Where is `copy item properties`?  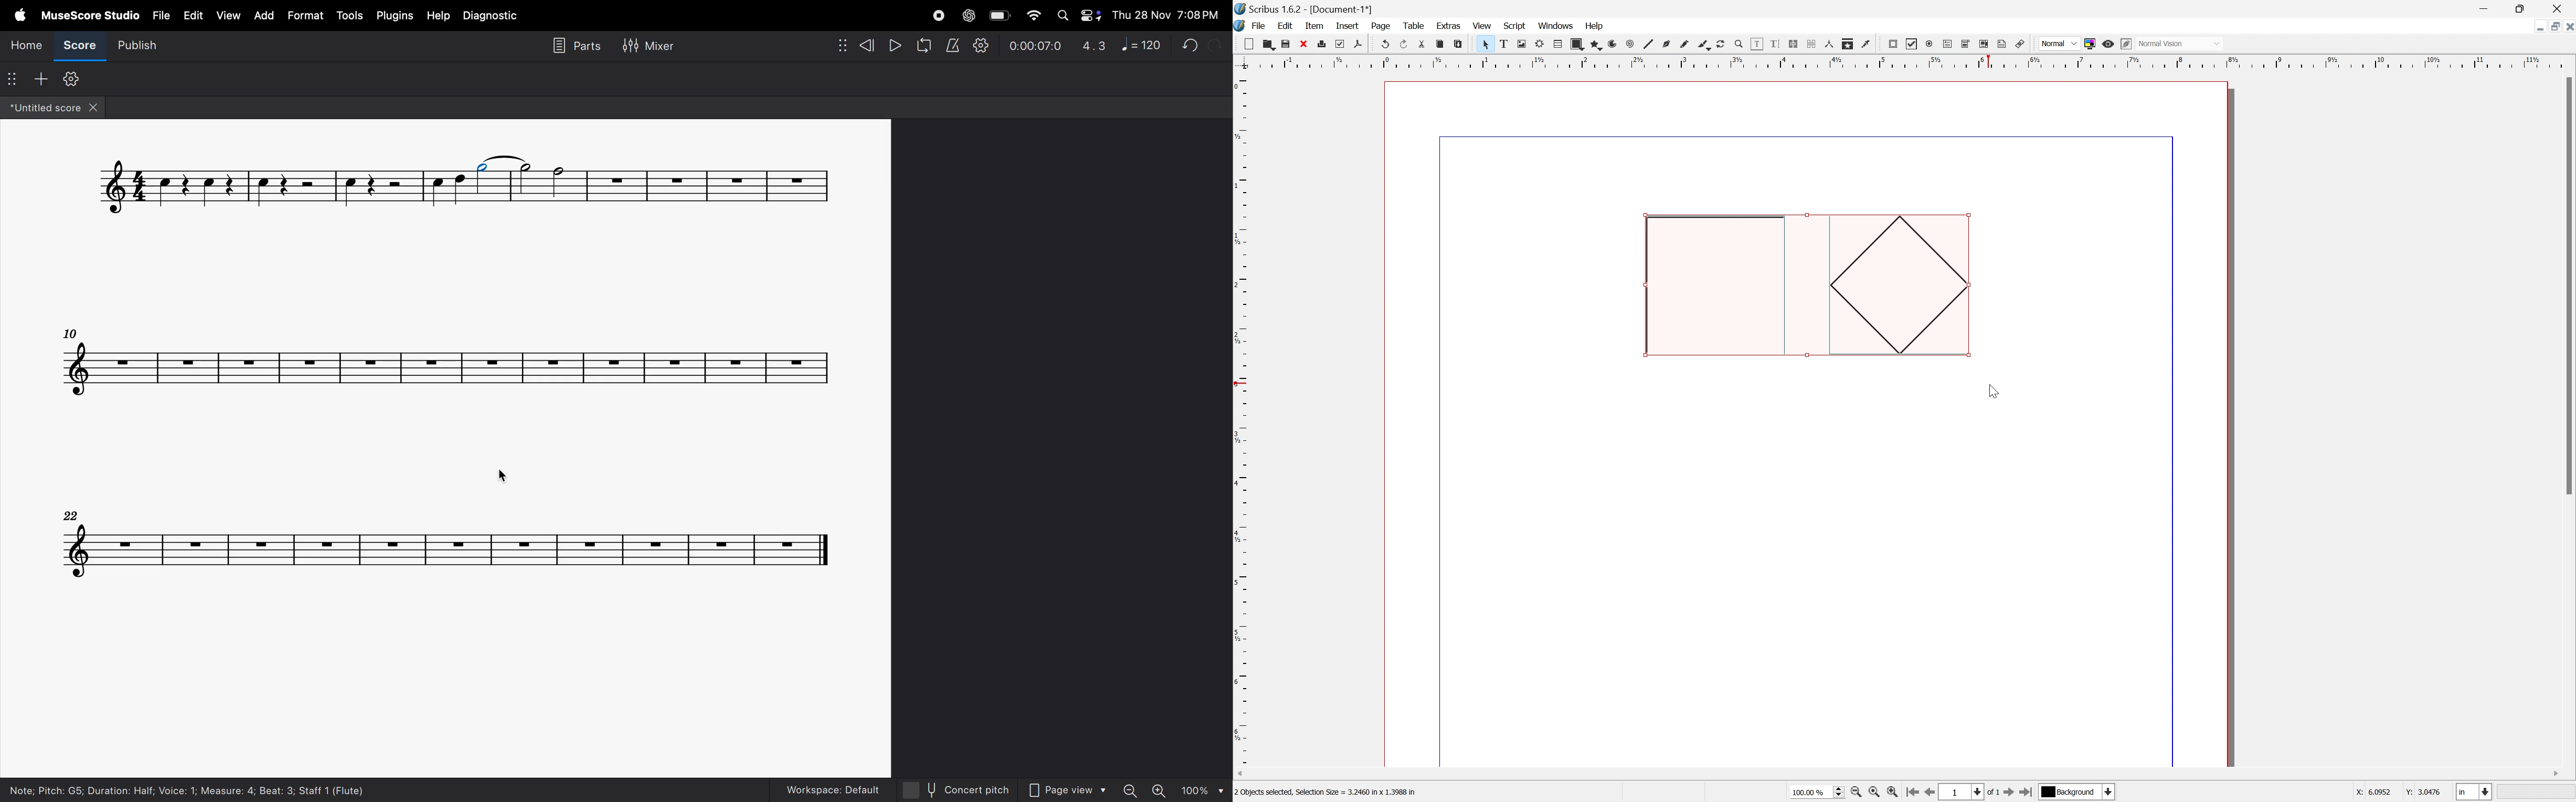 copy item properties is located at coordinates (1847, 43).